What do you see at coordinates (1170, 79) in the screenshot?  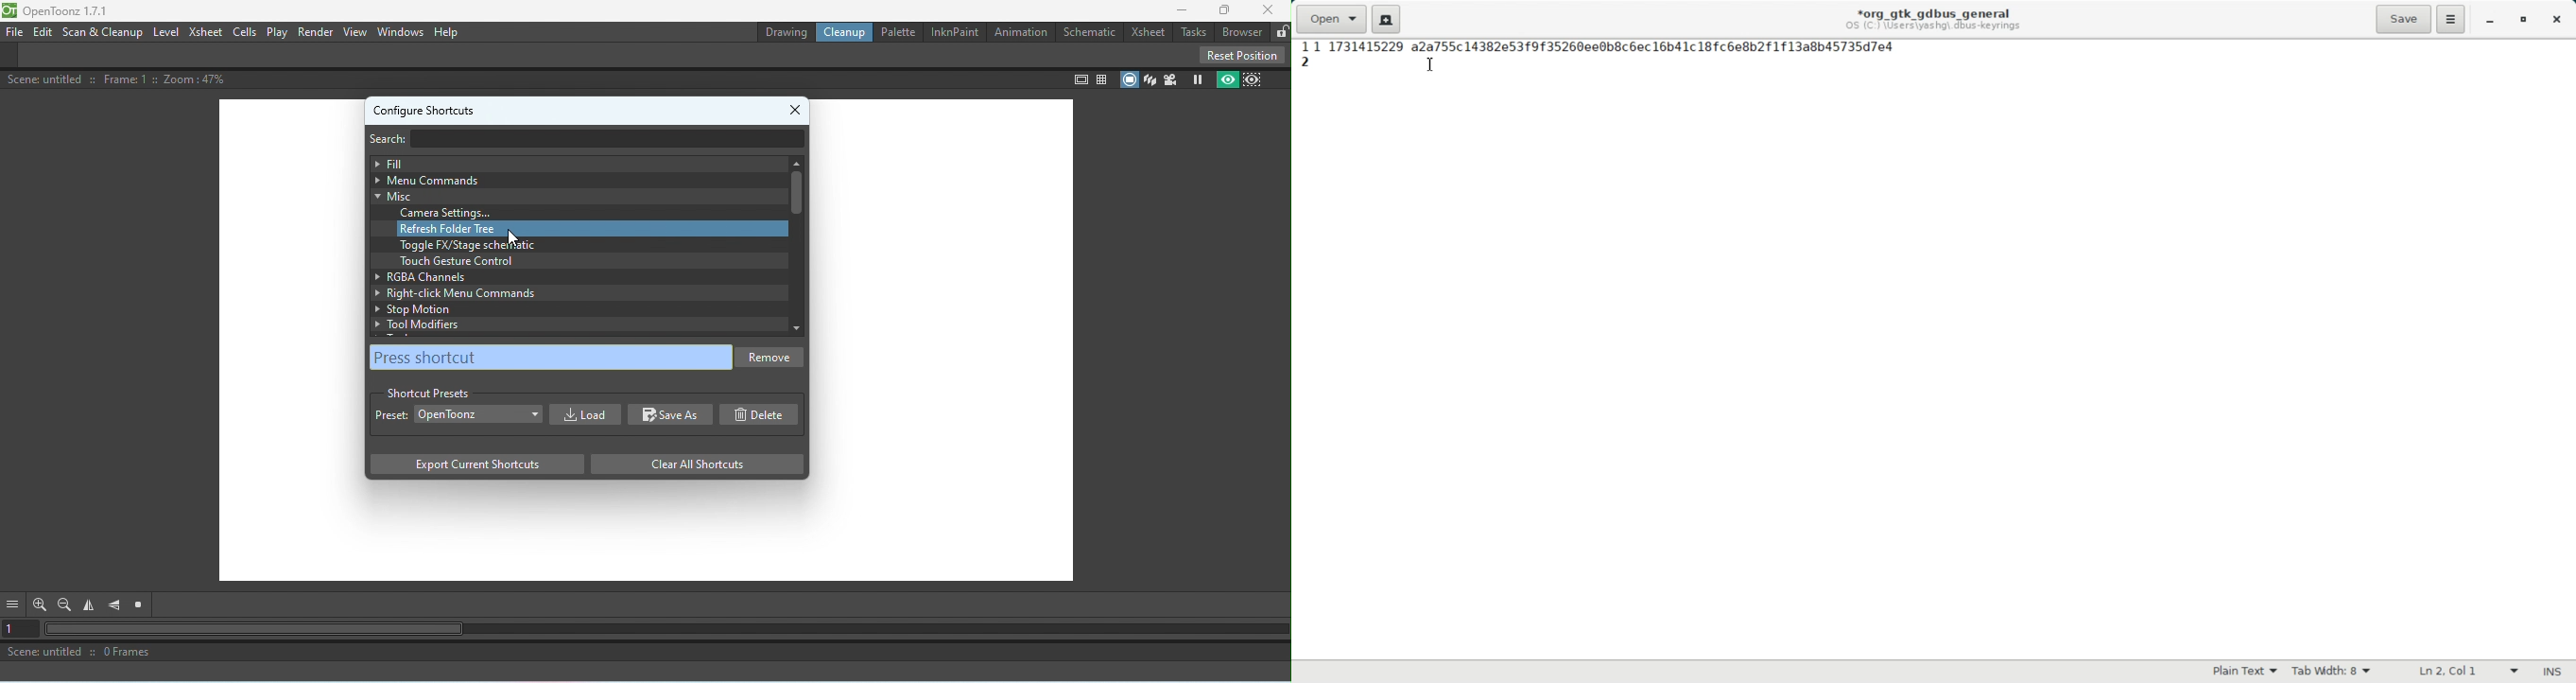 I see `Camera view` at bounding box center [1170, 79].